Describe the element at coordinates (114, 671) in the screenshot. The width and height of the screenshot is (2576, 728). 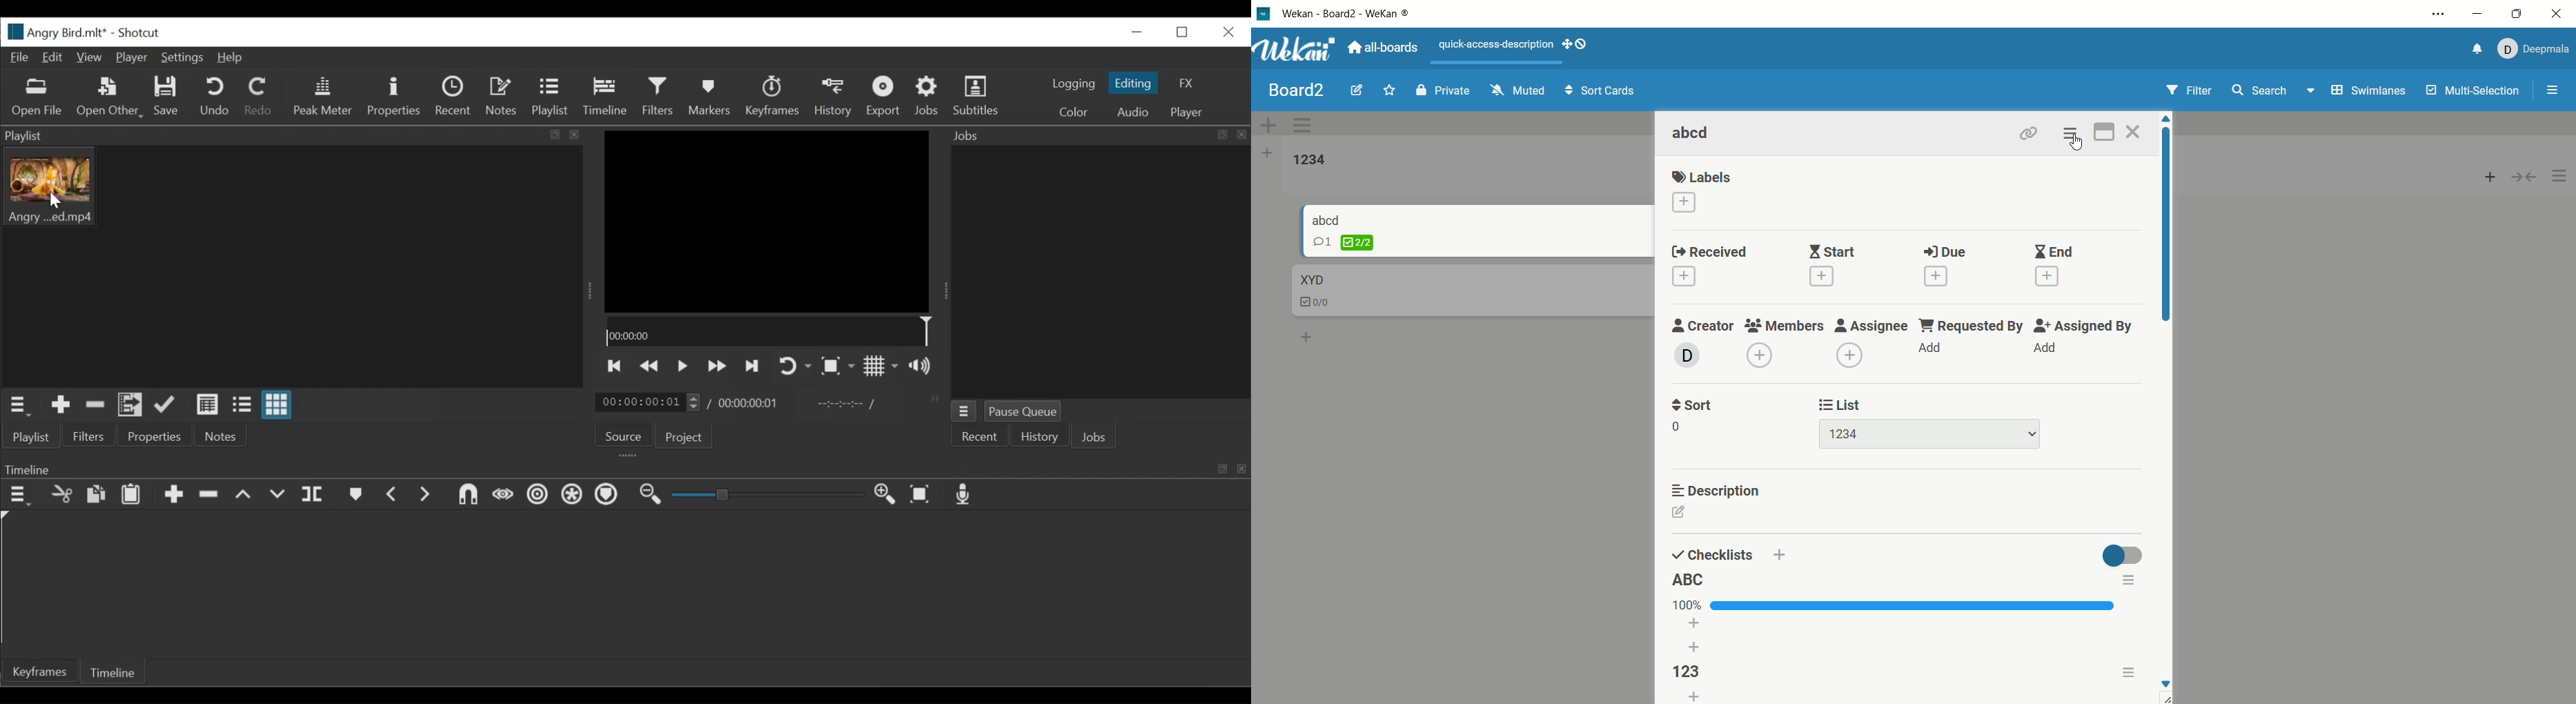
I see `Timeline` at that location.